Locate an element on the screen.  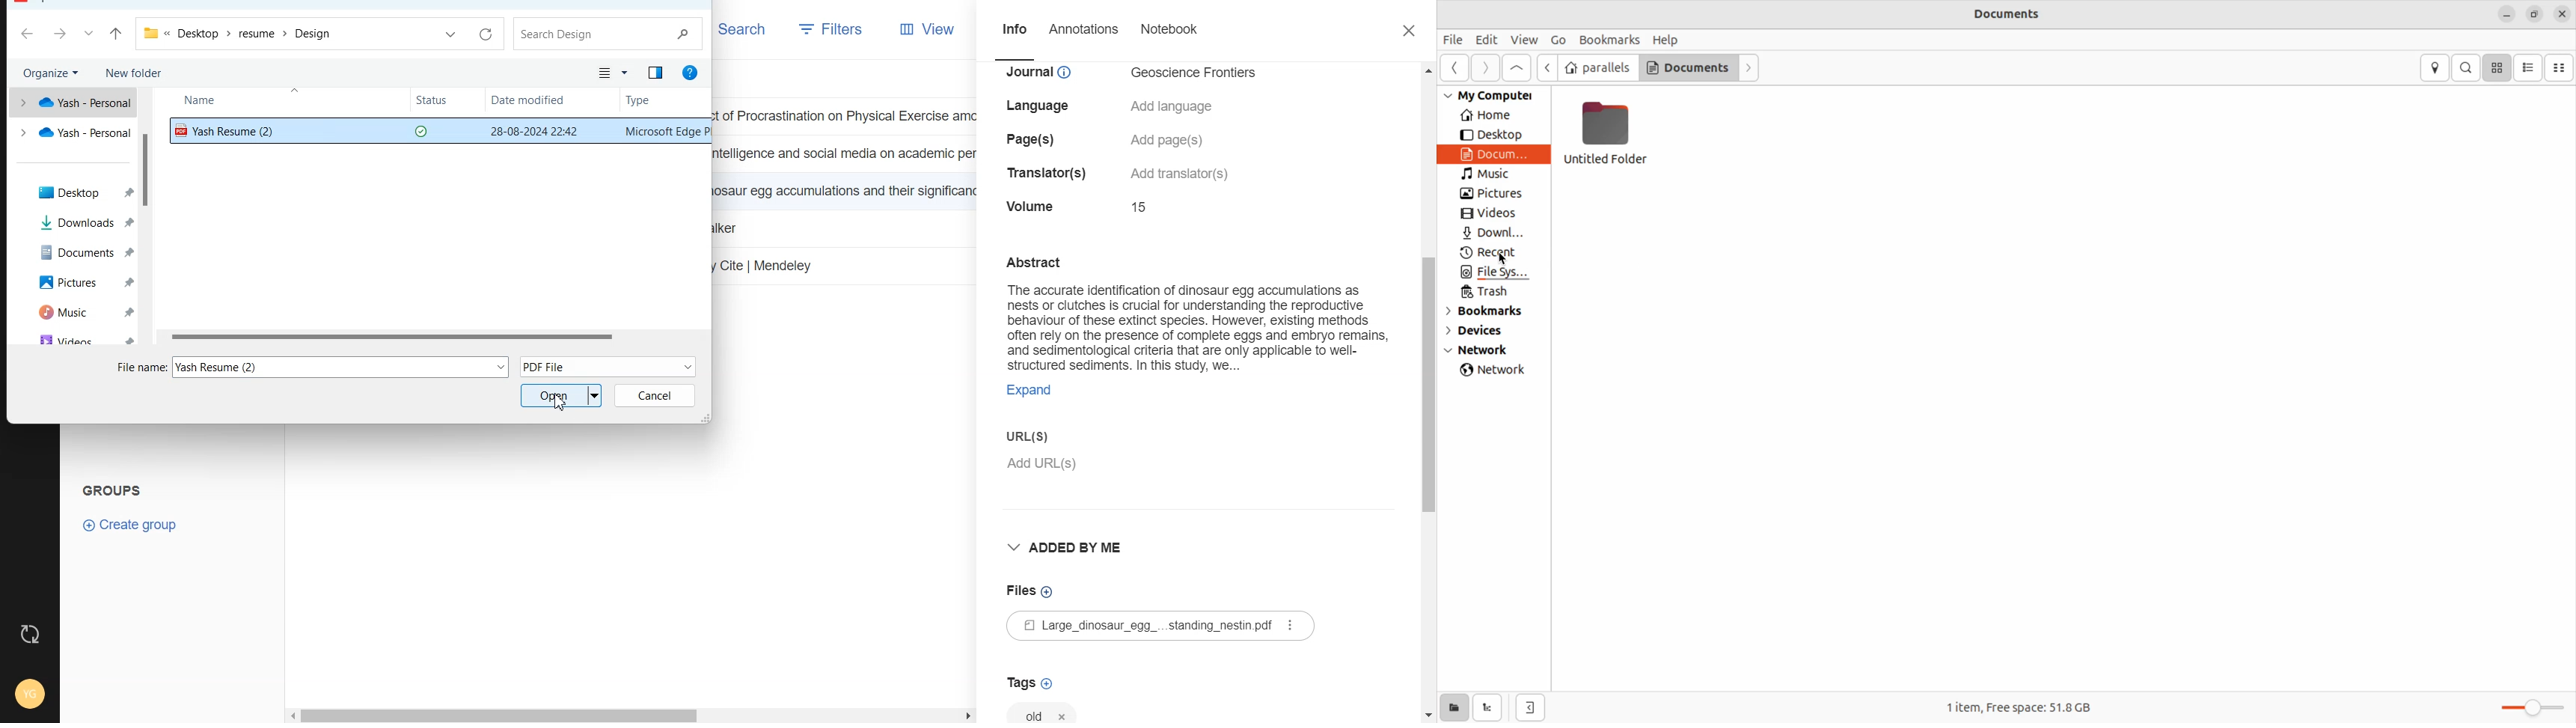
Documents is located at coordinates (73, 251).